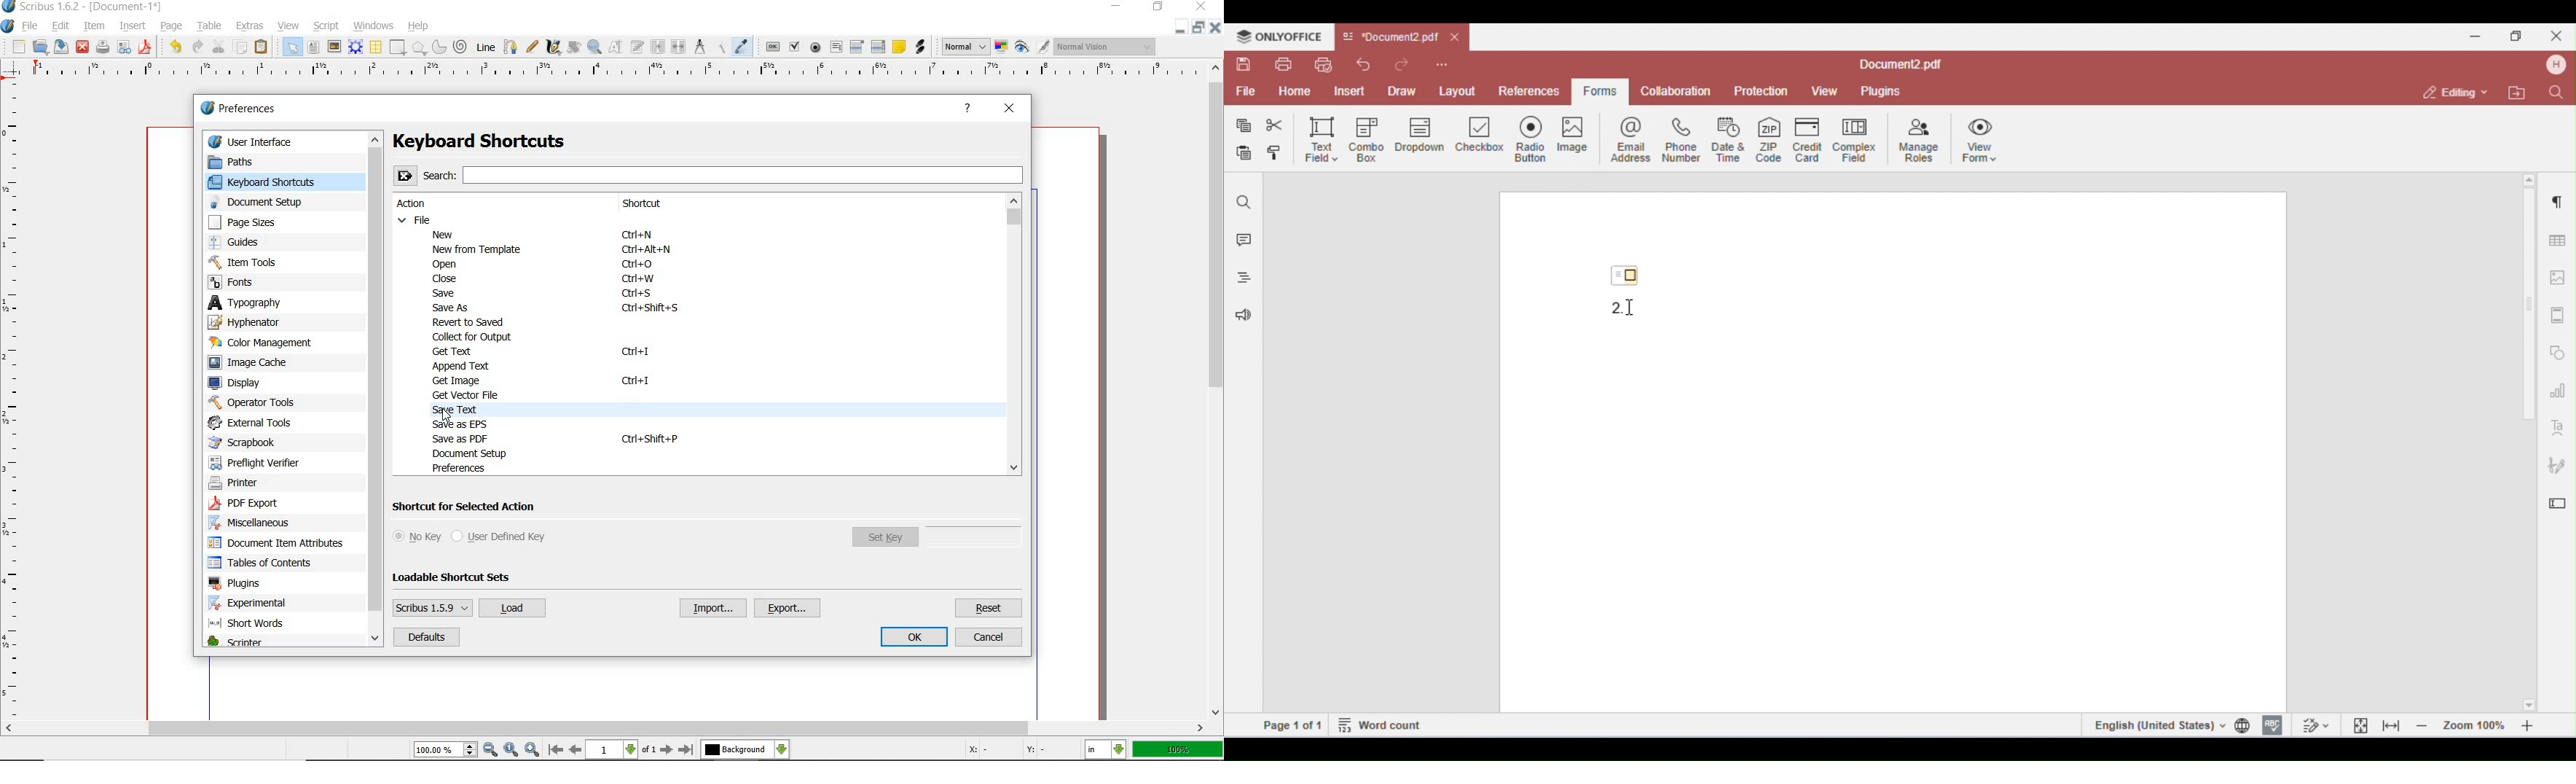 The image size is (2576, 784). Describe the element at coordinates (59, 47) in the screenshot. I see `save` at that location.